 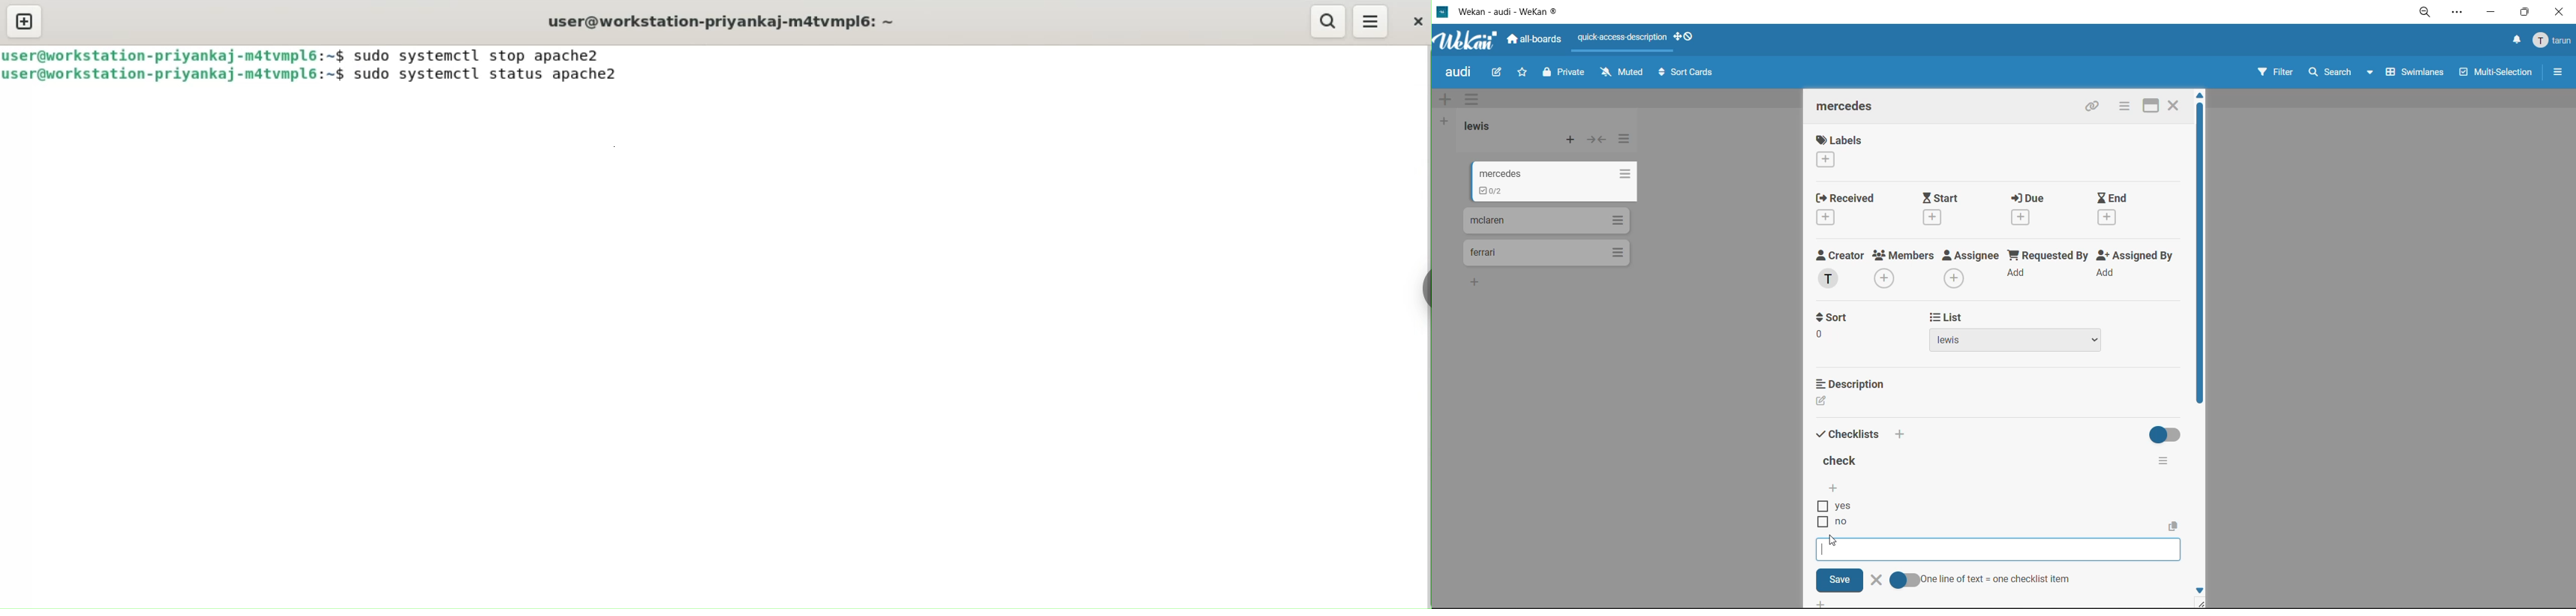 I want to click on multiselection, so click(x=2496, y=74).